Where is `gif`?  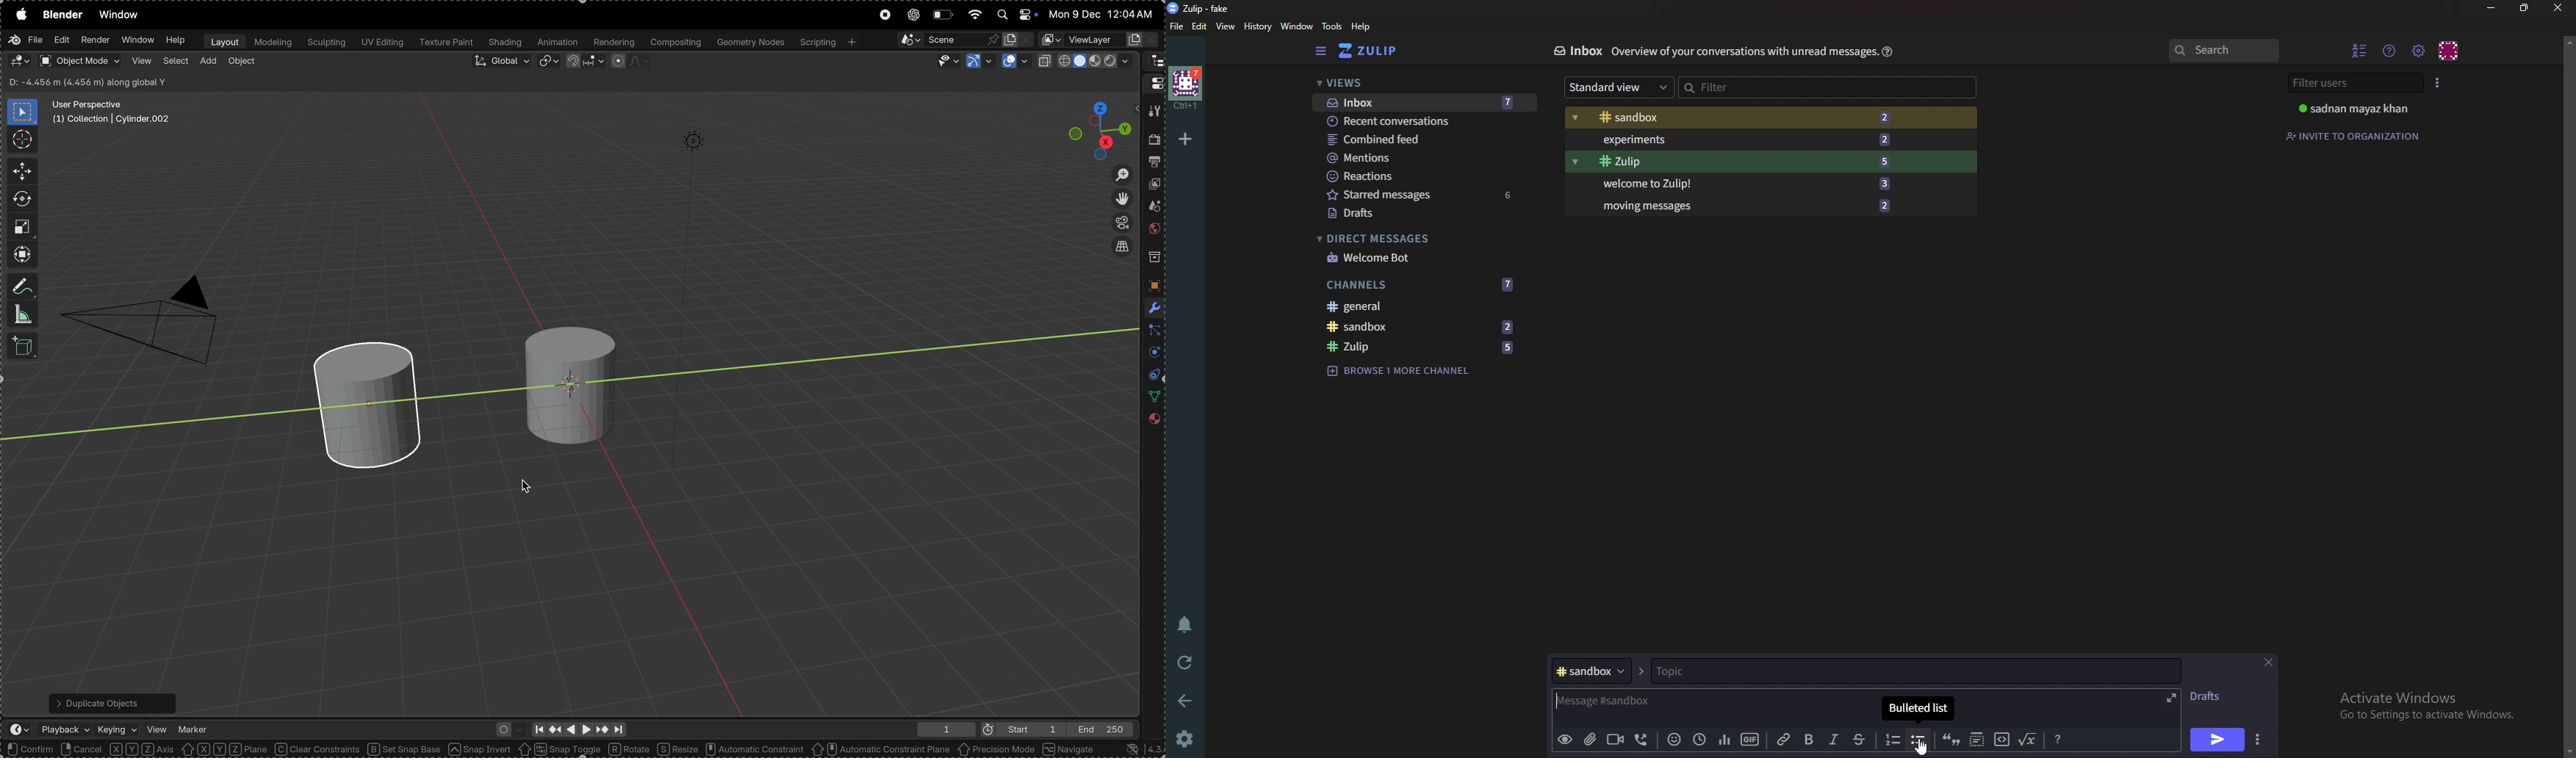 gif is located at coordinates (1750, 739).